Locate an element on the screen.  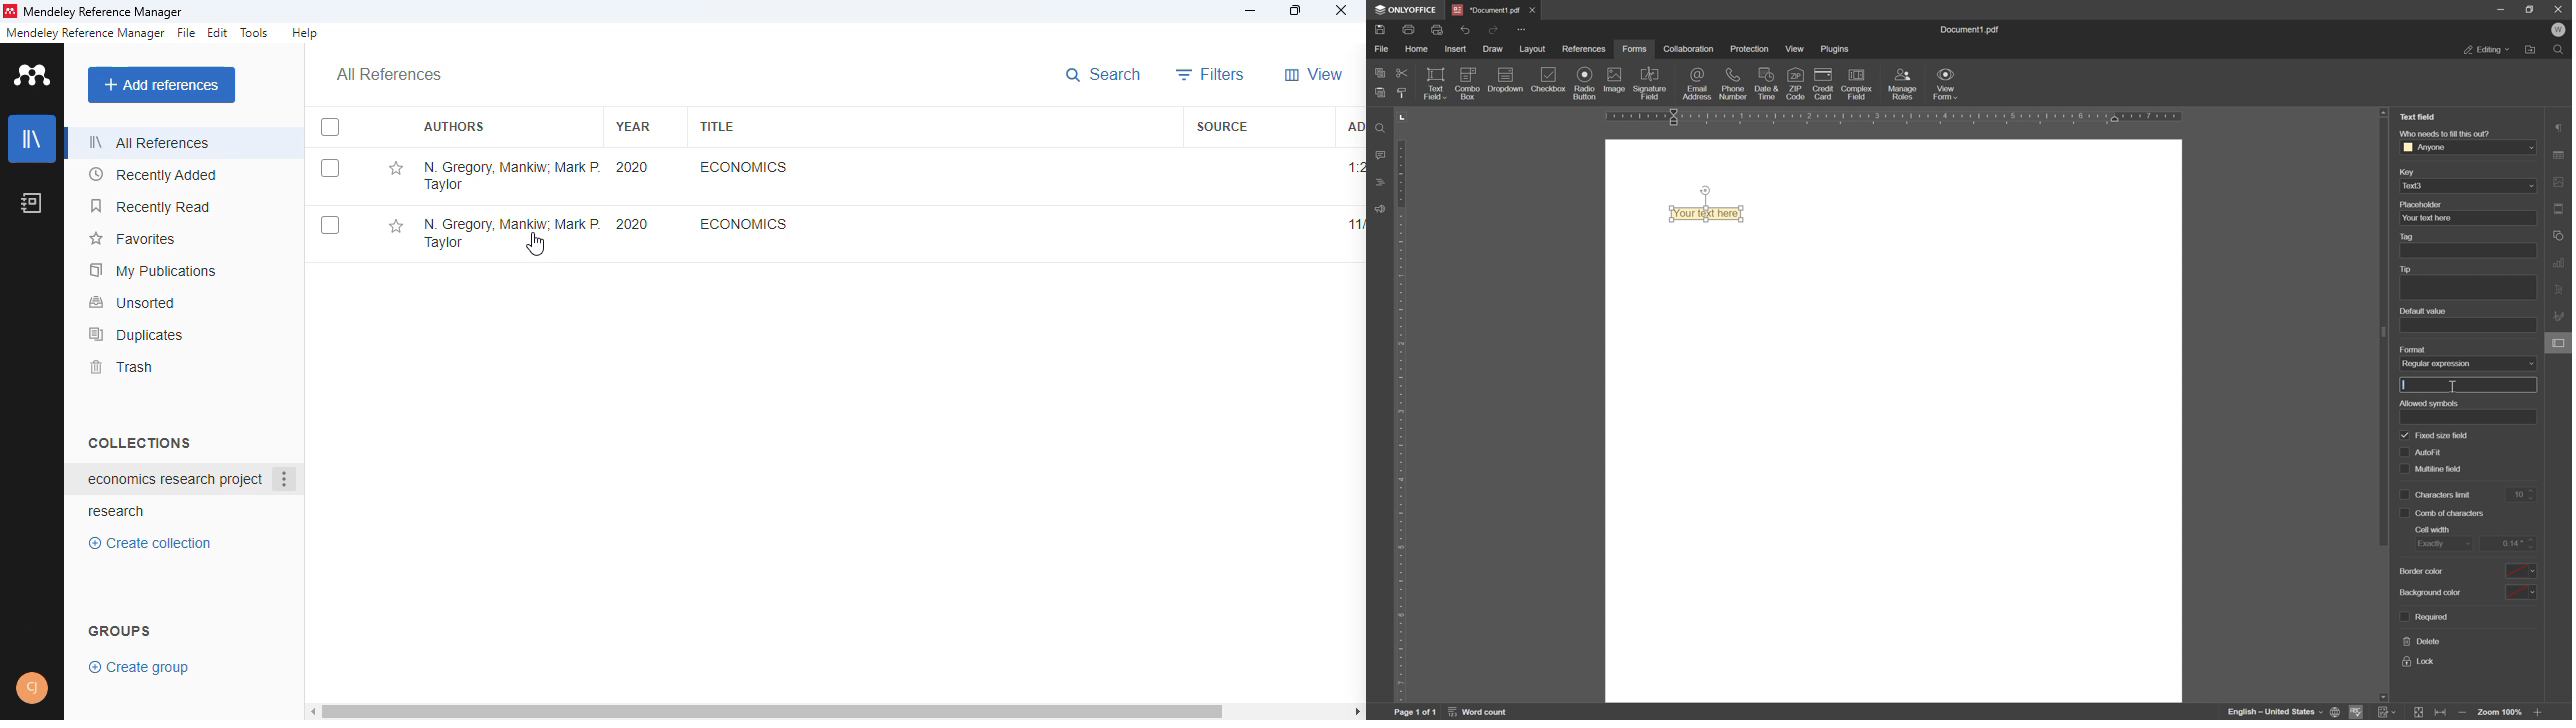
zoom out is located at coordinates (2463, 713).